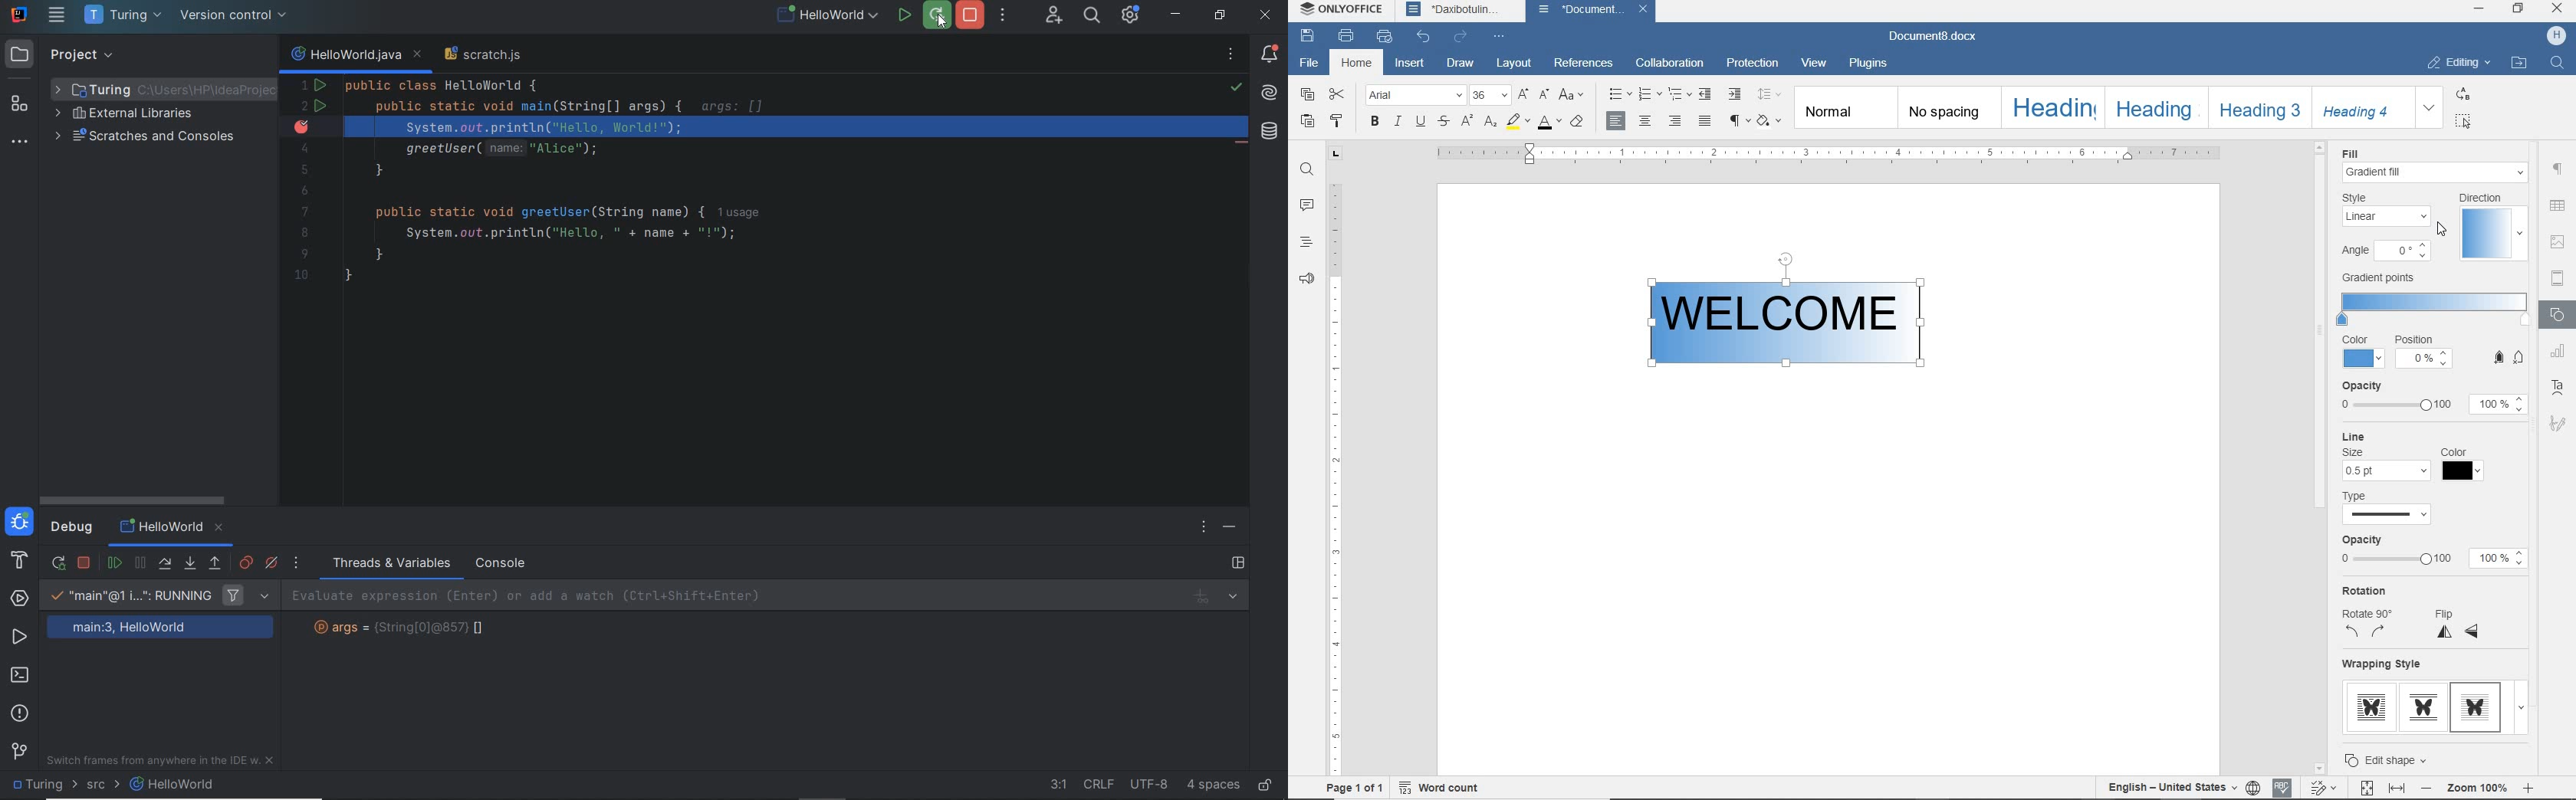  Describe the element at coordinates (2361, 354) in the screenshot. I see `color` at that location.